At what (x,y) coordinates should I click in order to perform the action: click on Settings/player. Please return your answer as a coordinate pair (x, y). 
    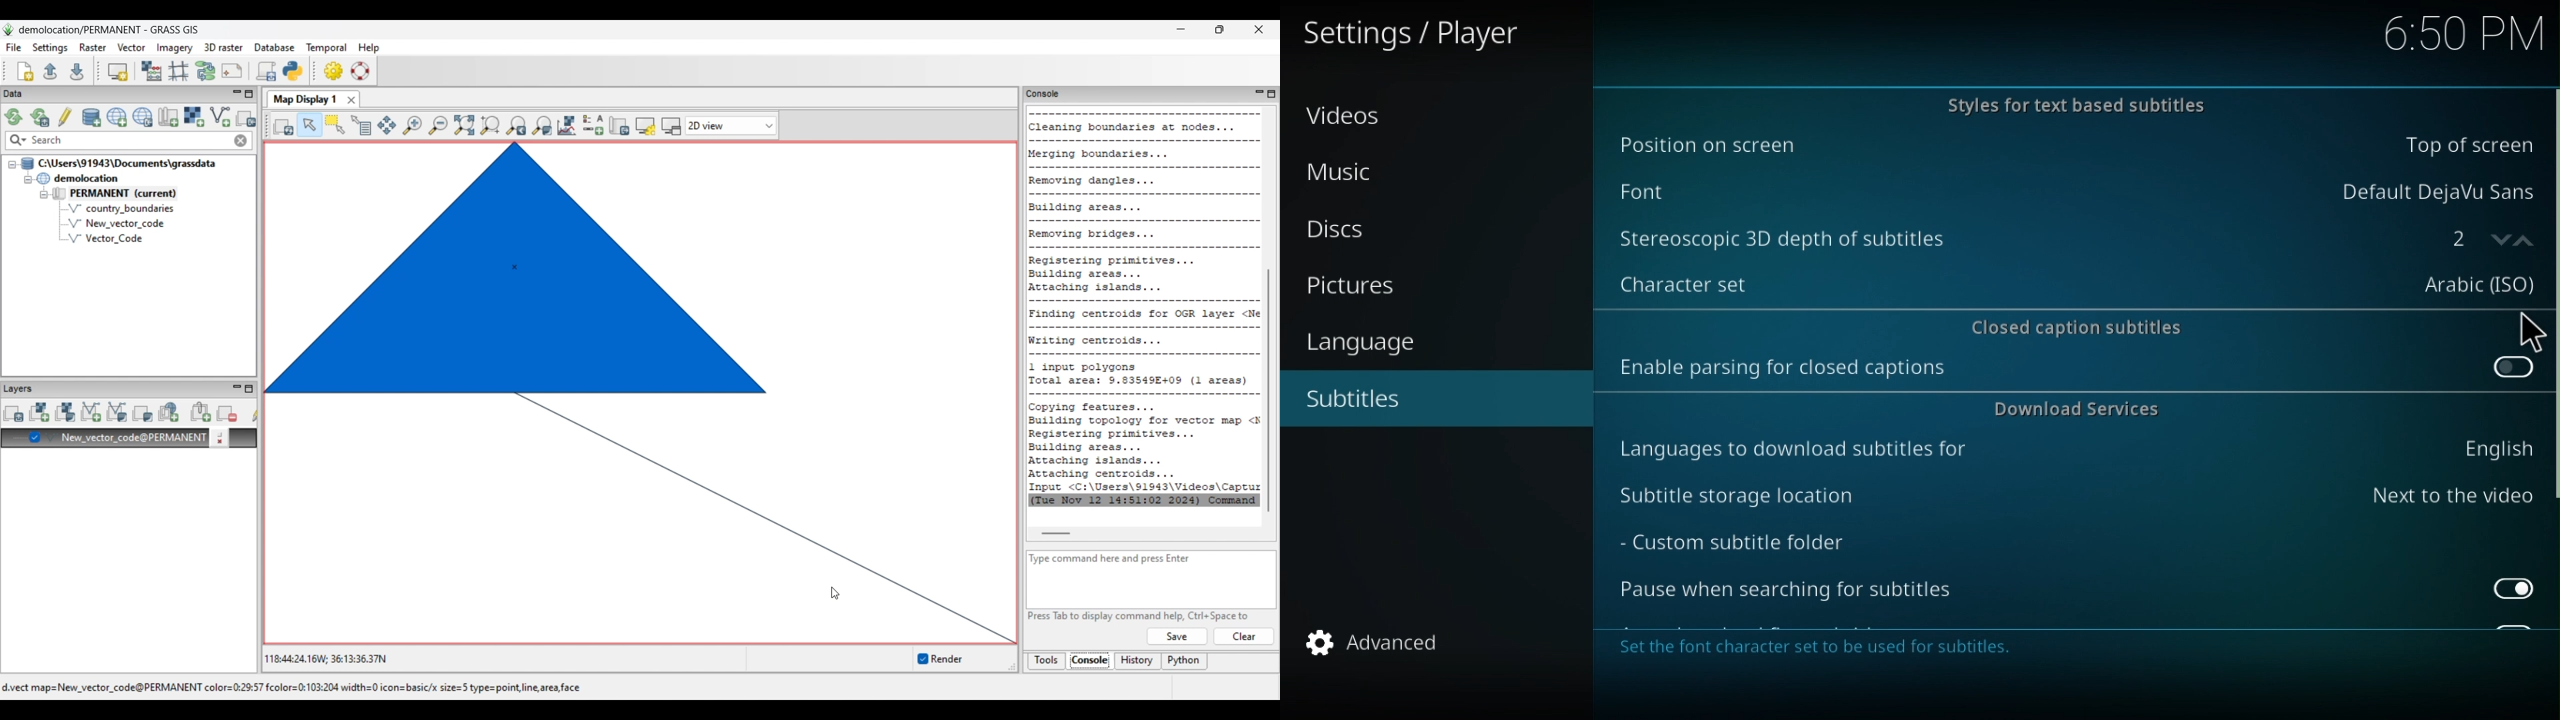
    Looking at the image, I should click on (1434, 35).